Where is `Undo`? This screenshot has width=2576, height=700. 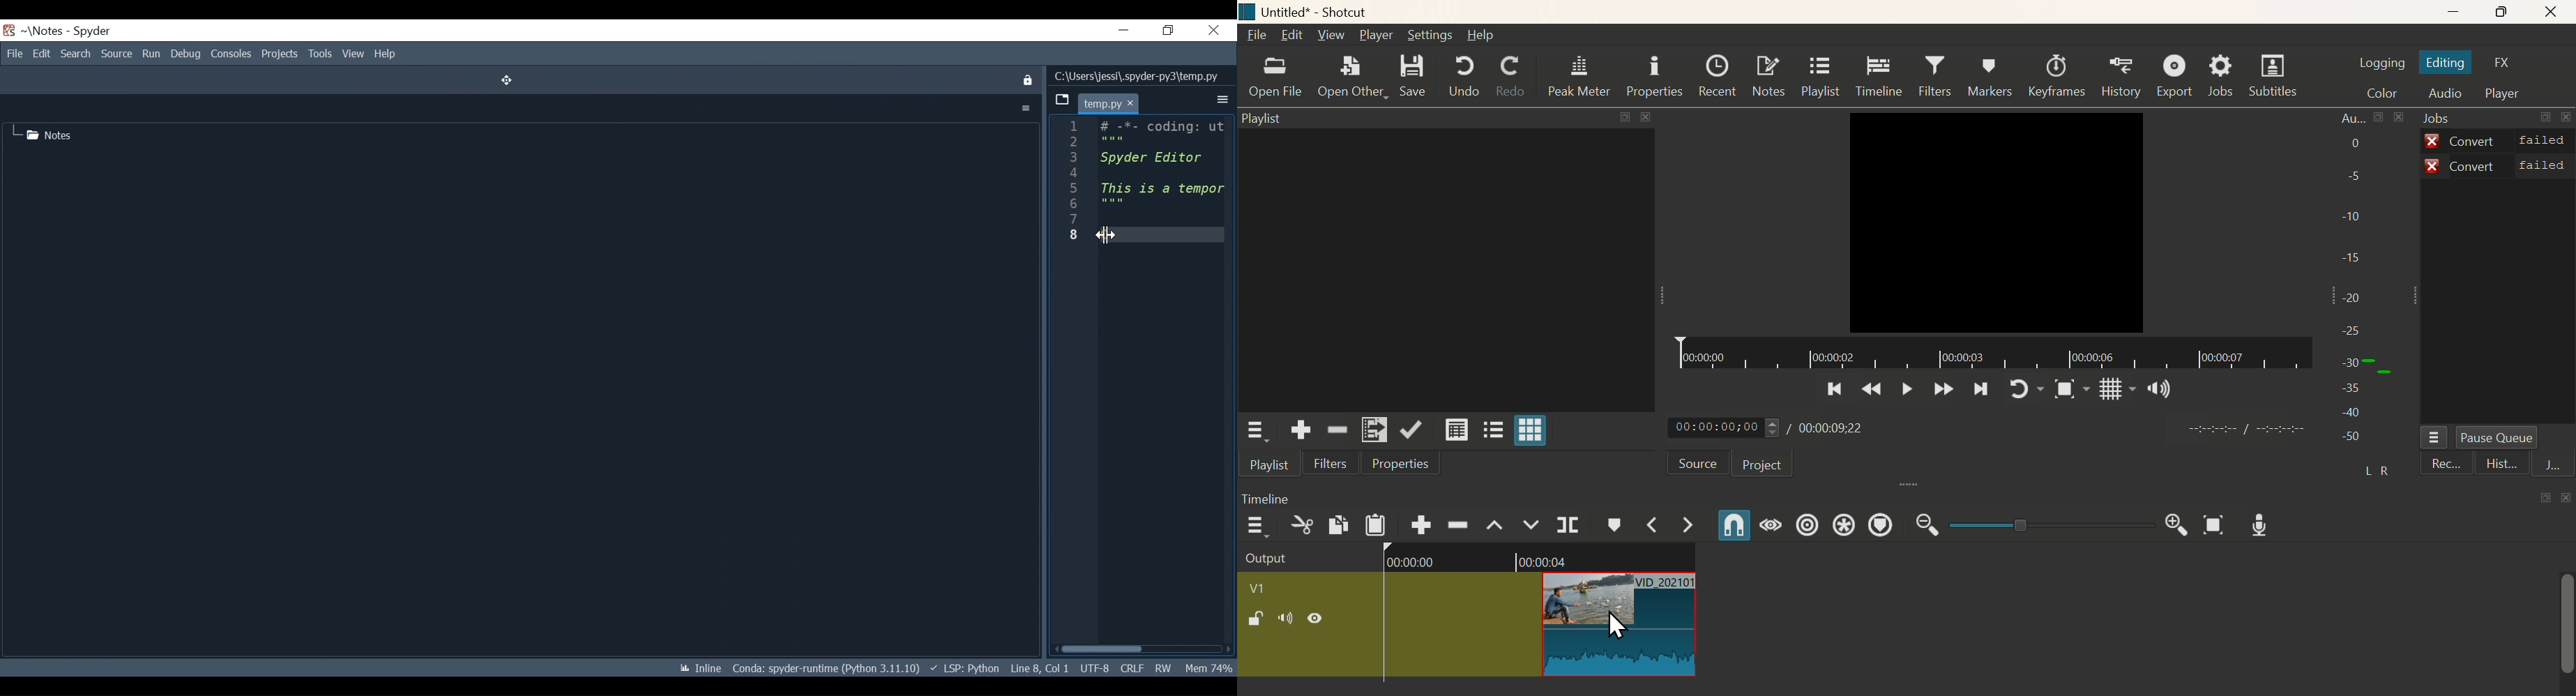
Undo is located at coordinates (1464, 76).